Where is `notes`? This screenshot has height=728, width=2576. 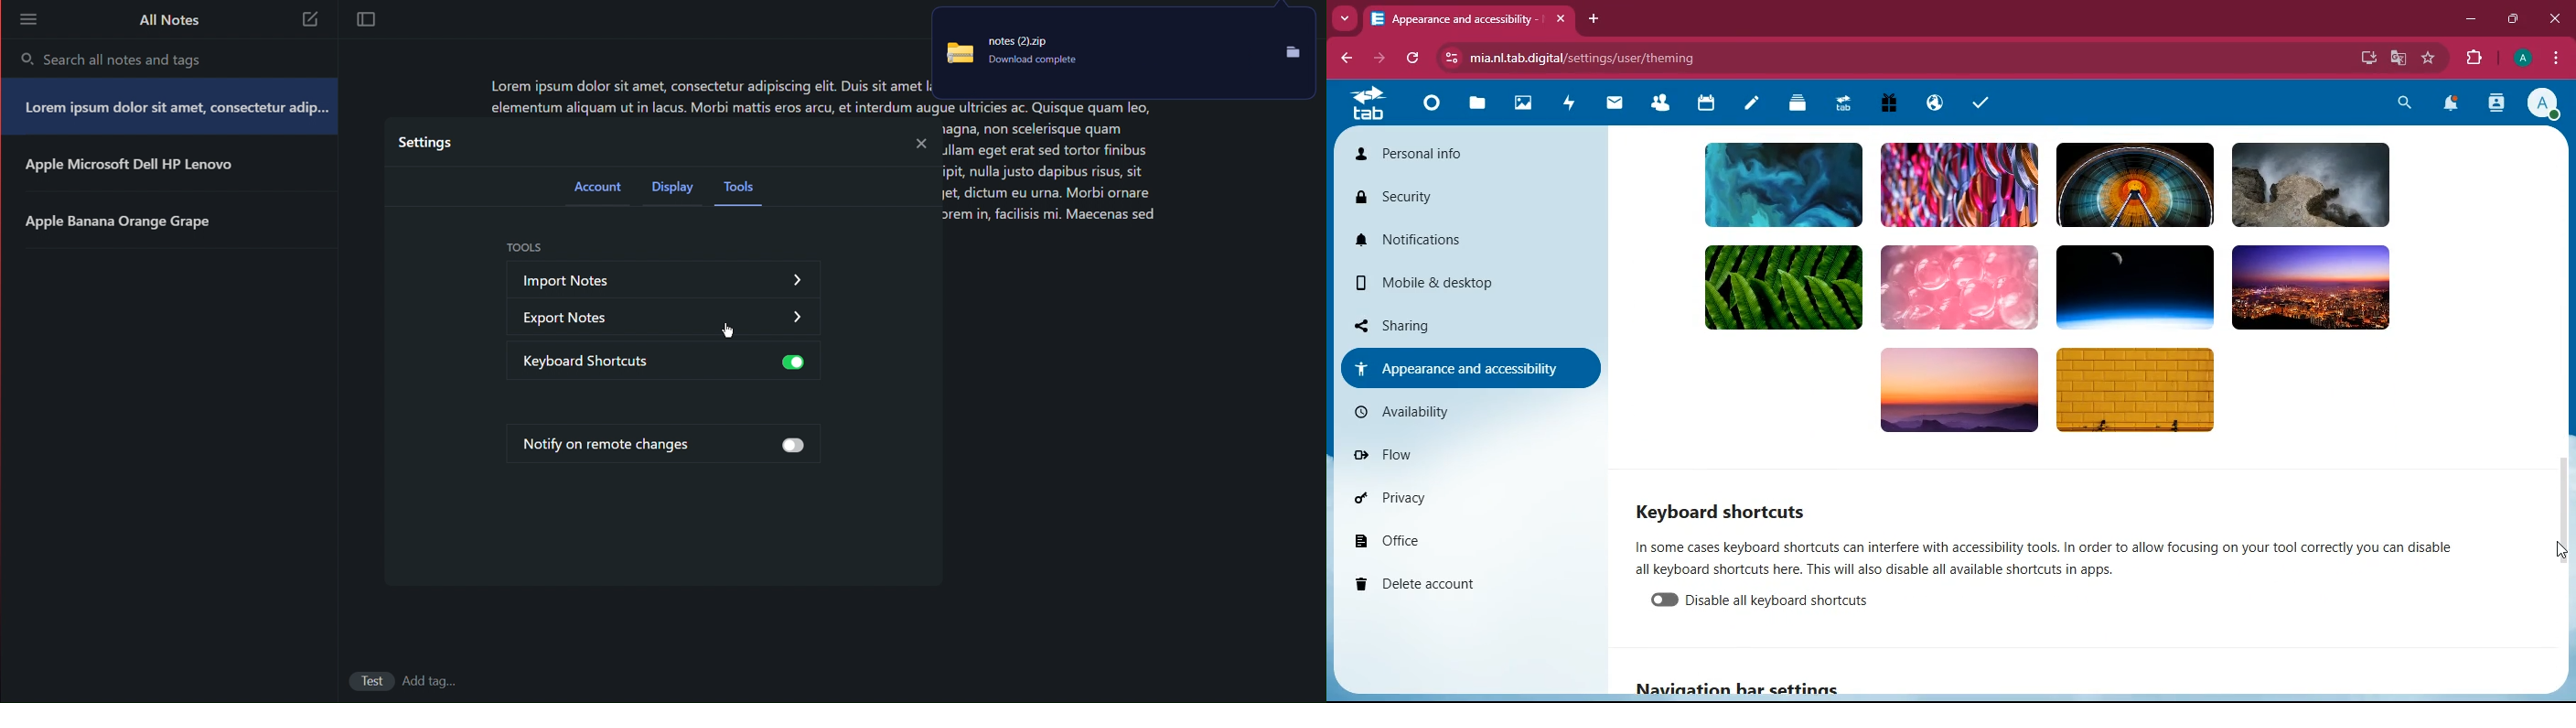
notes is located at coordinates (1751, 105).